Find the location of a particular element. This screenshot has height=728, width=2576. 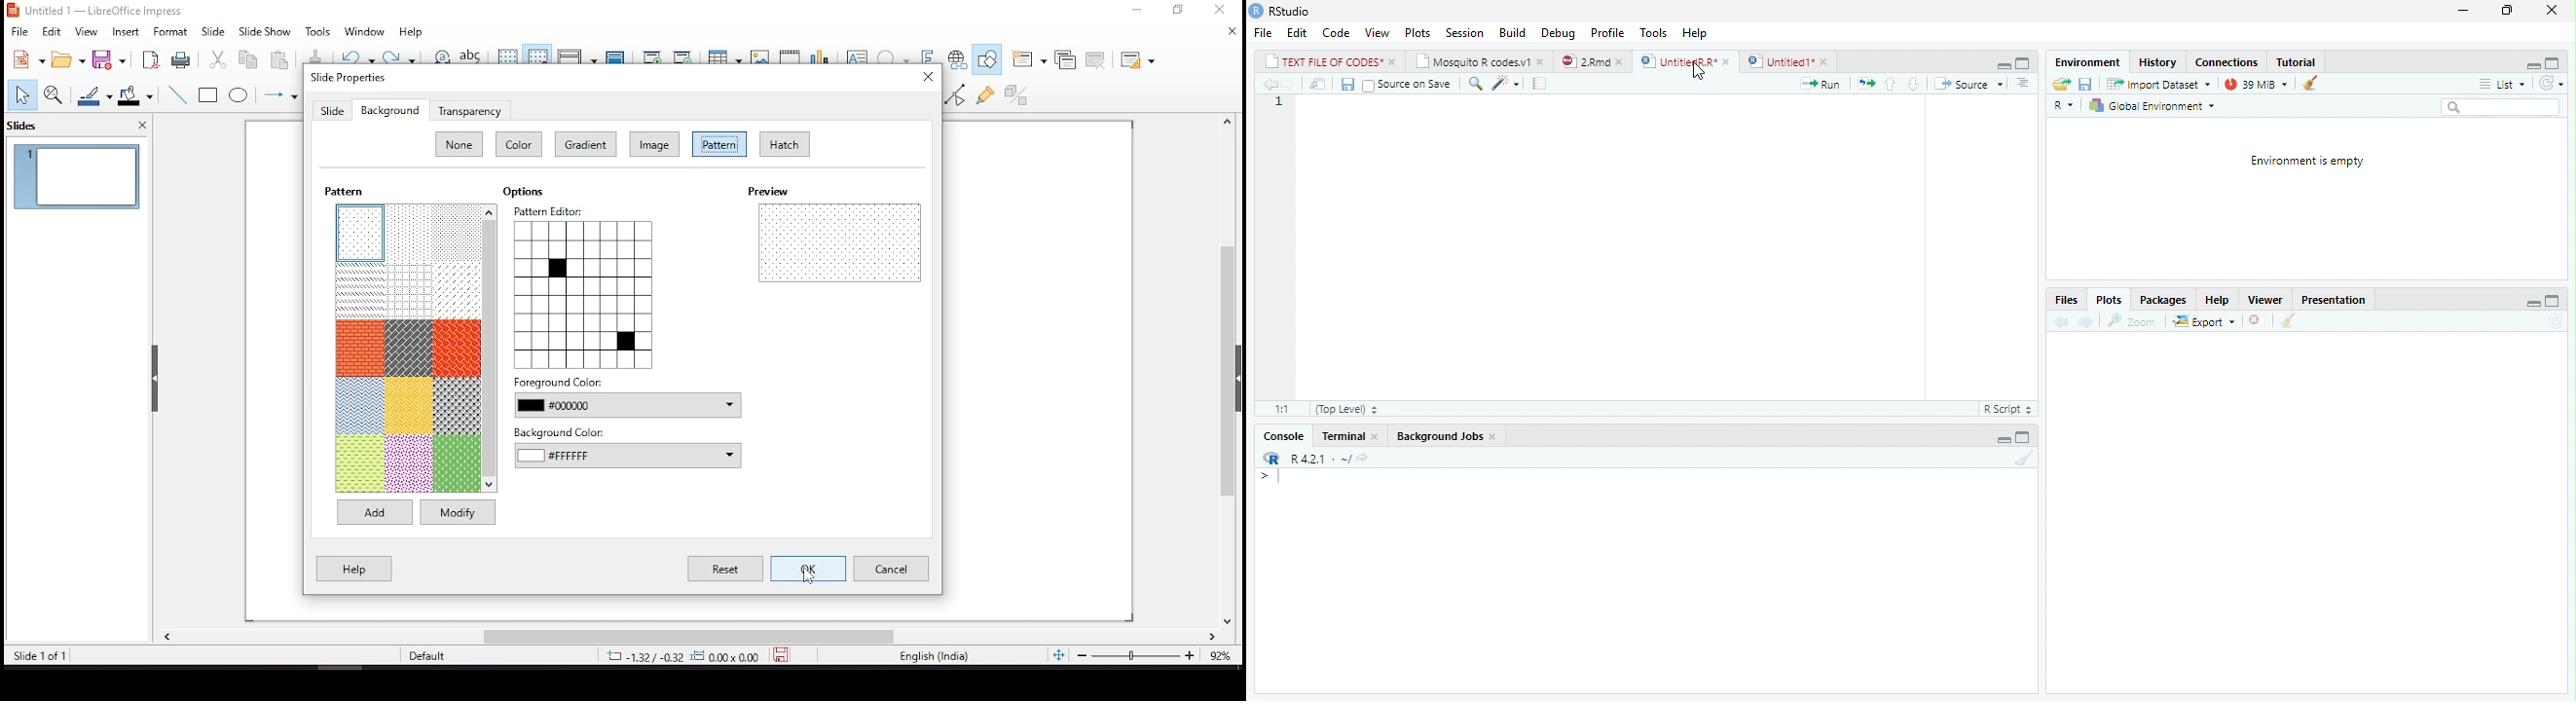

file is located at coordinates (19, 31).